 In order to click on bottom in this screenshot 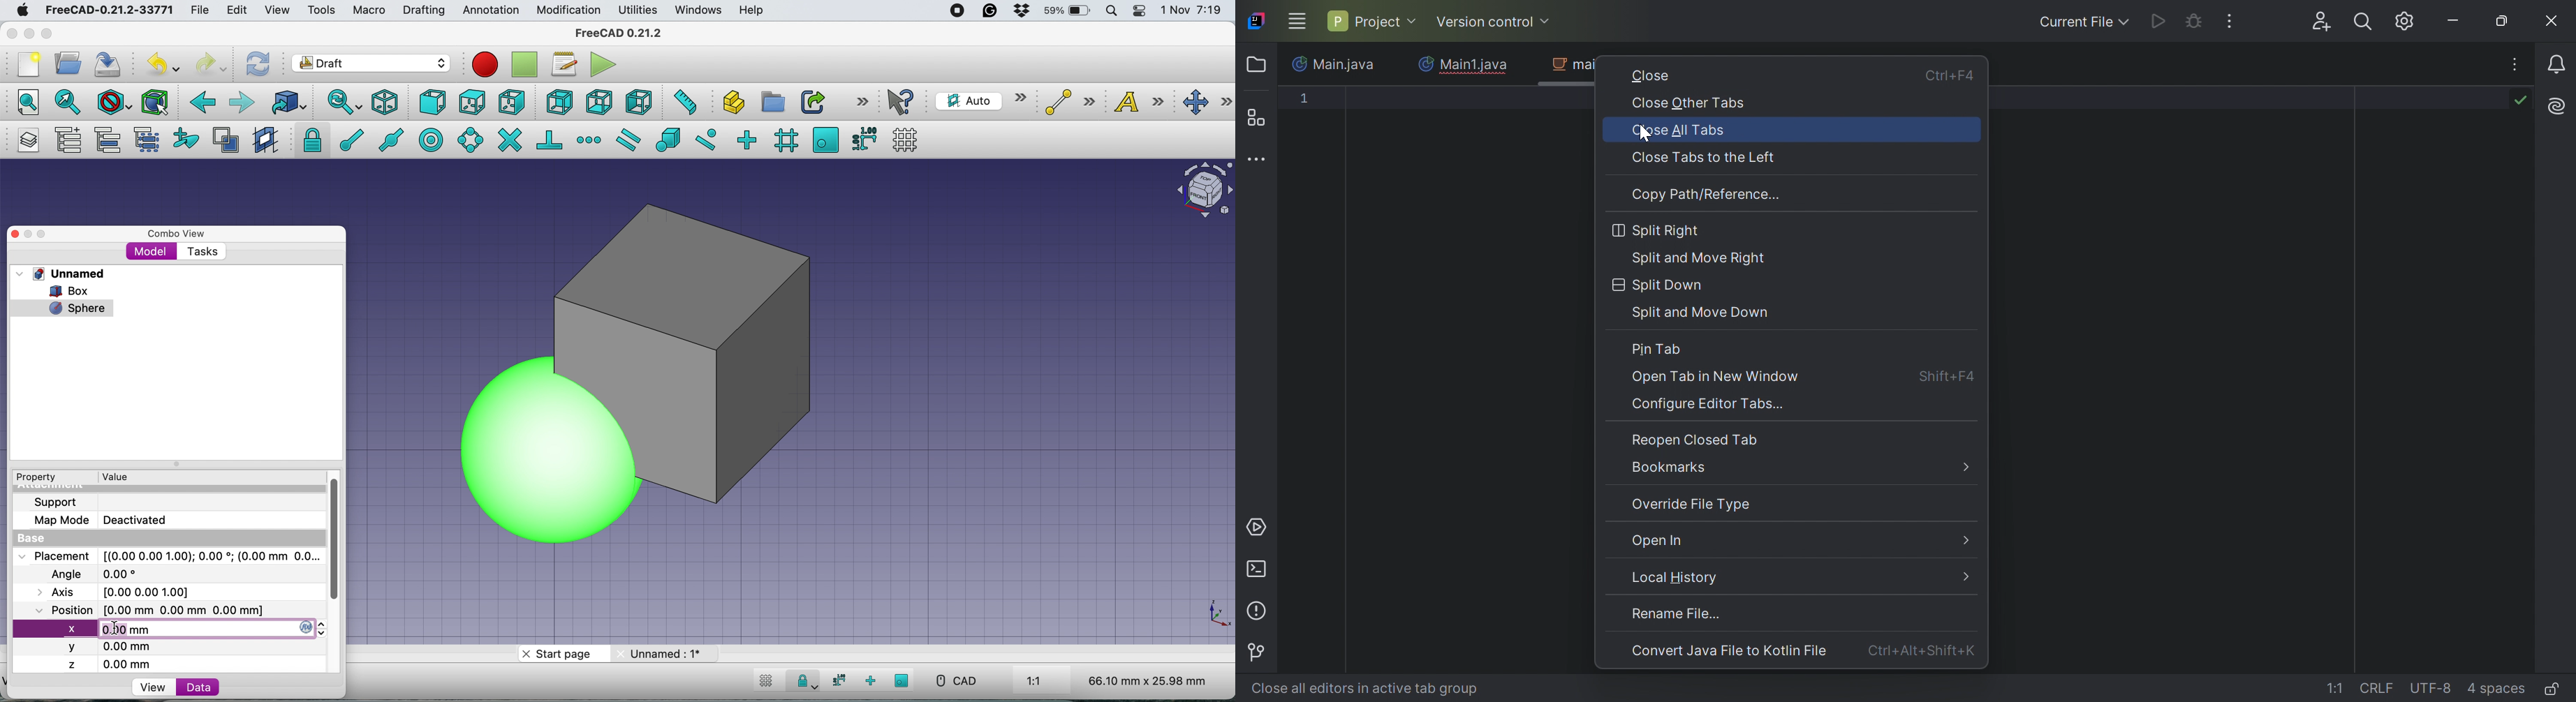, I will do `click(599, 103)`.